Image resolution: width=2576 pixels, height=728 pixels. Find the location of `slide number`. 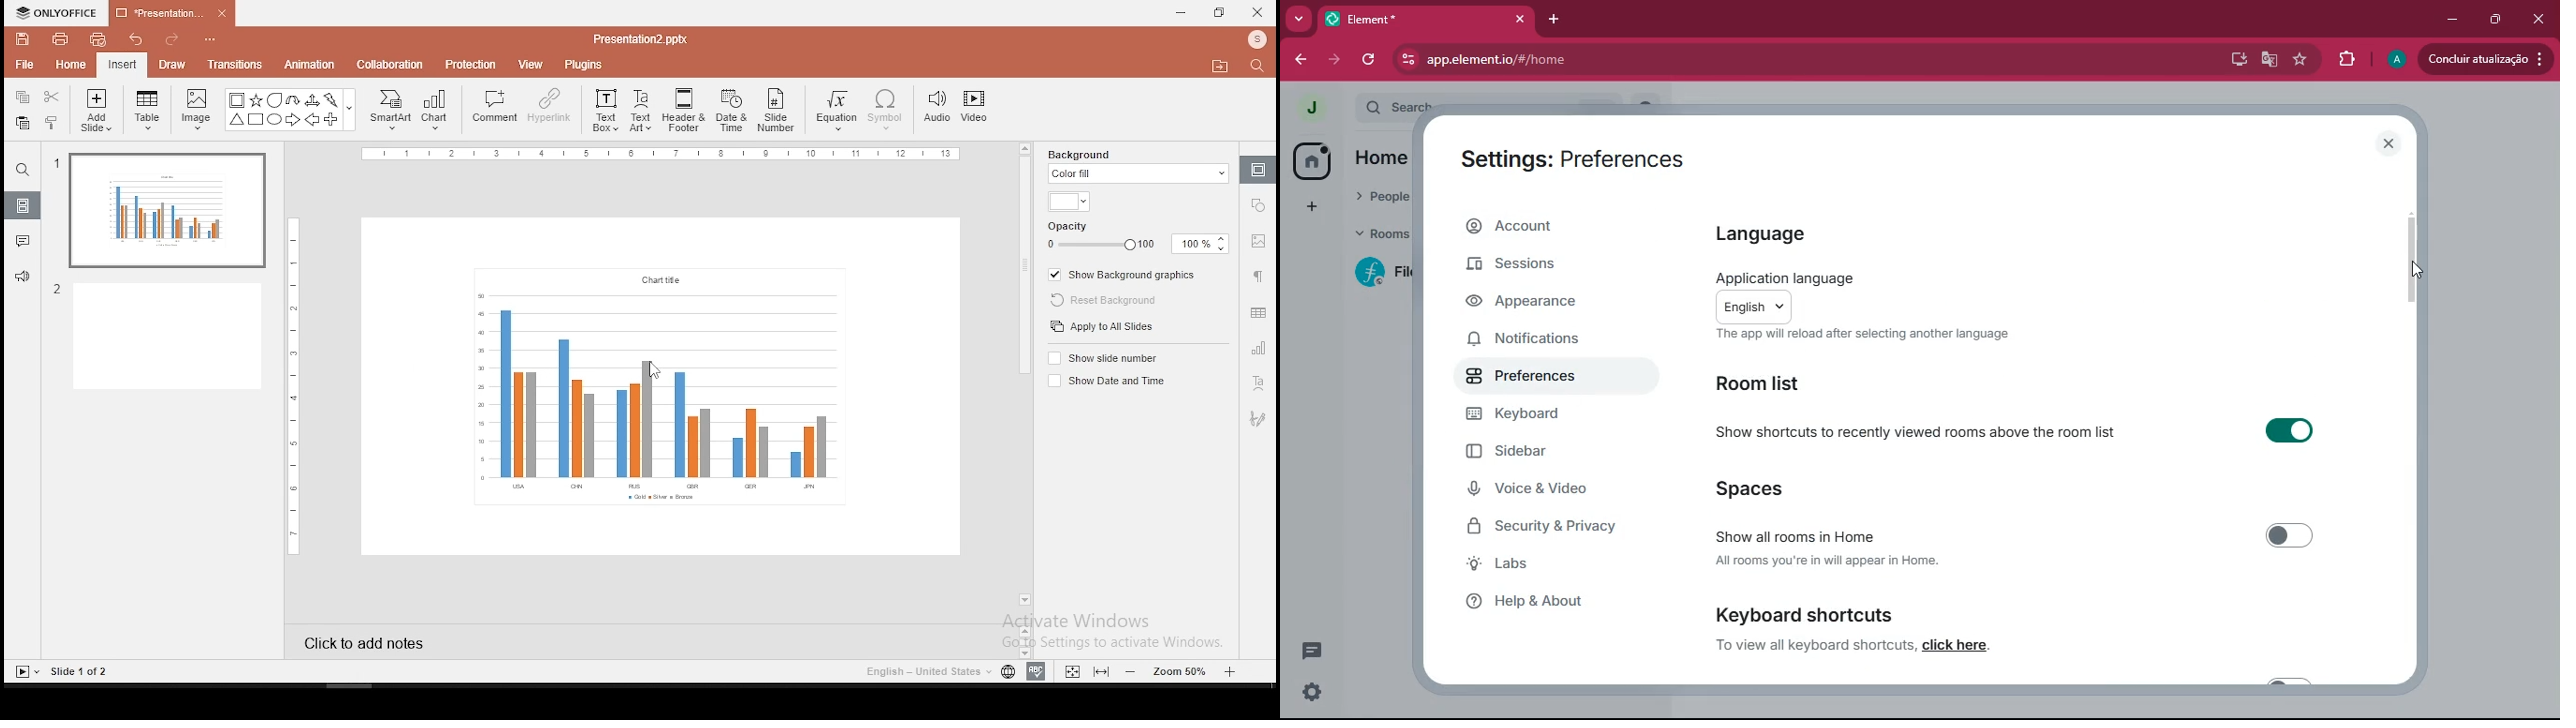

slide number is located at coordinates (778, 109).